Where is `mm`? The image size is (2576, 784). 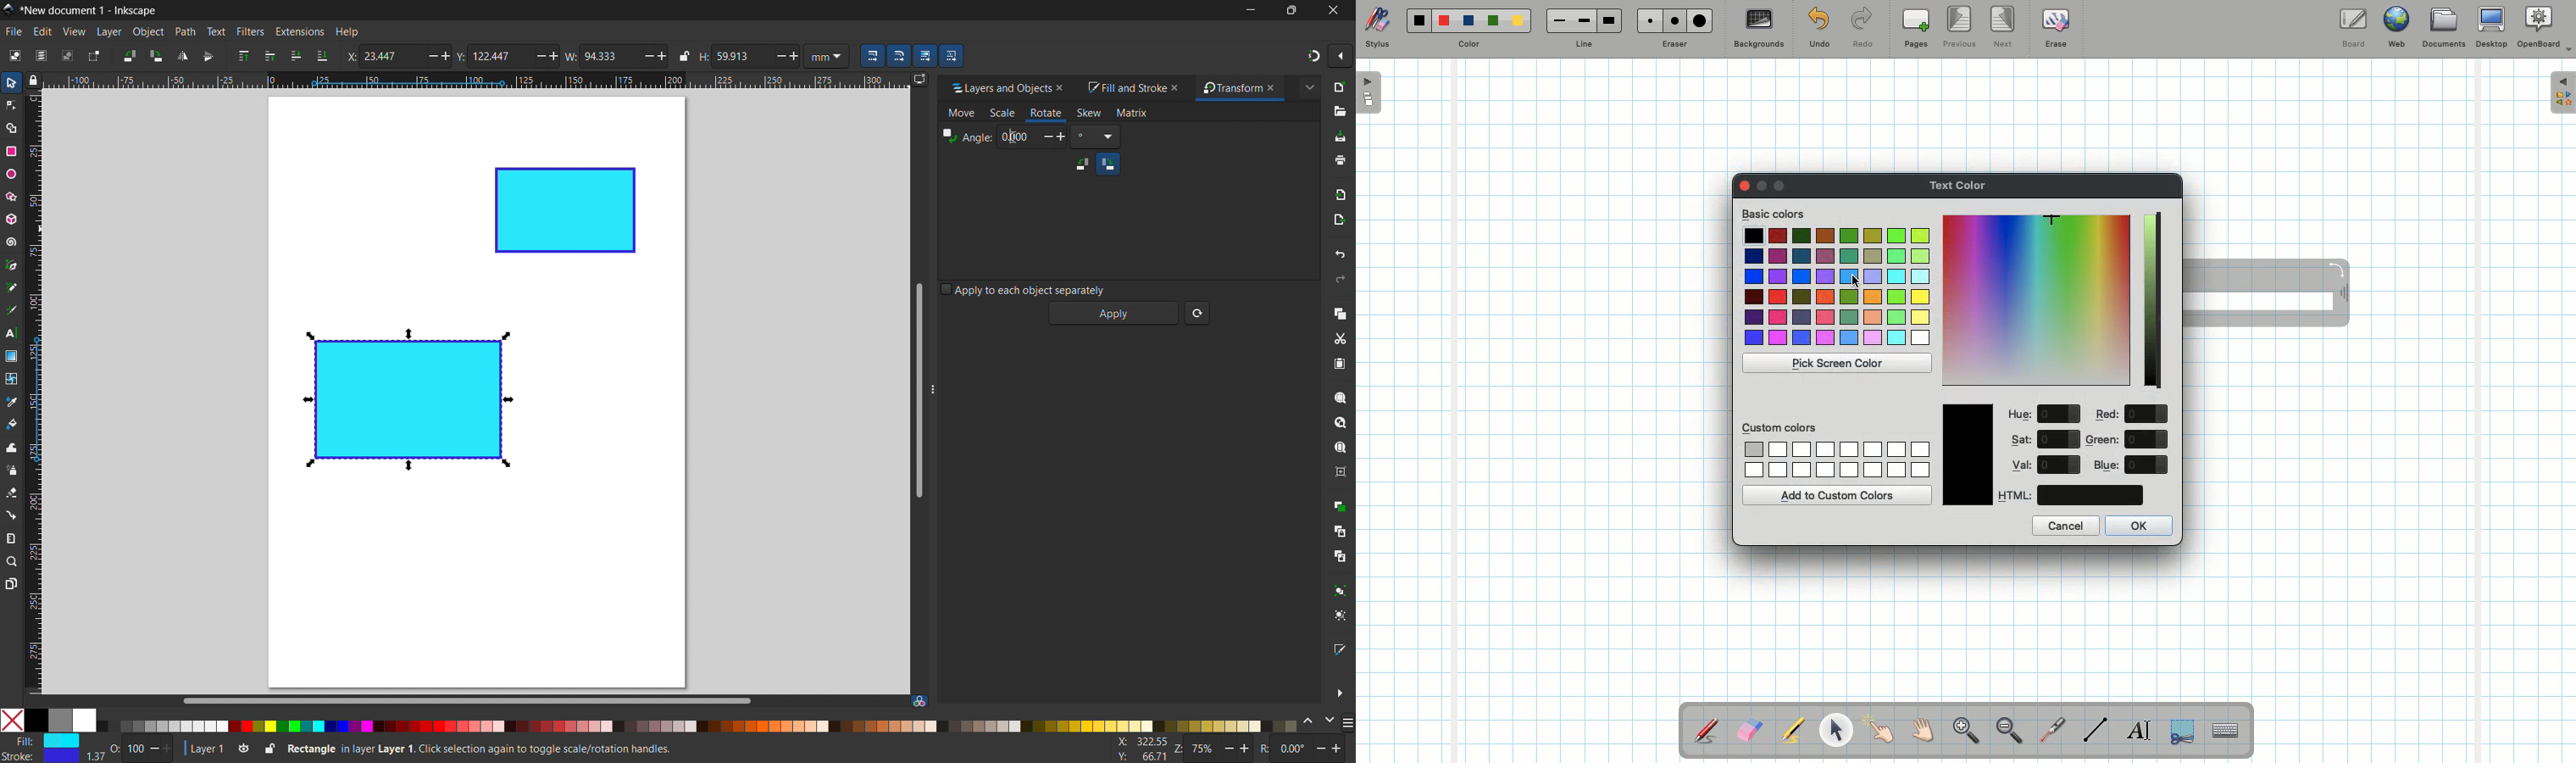
mm is located at coordinates (829, 55).